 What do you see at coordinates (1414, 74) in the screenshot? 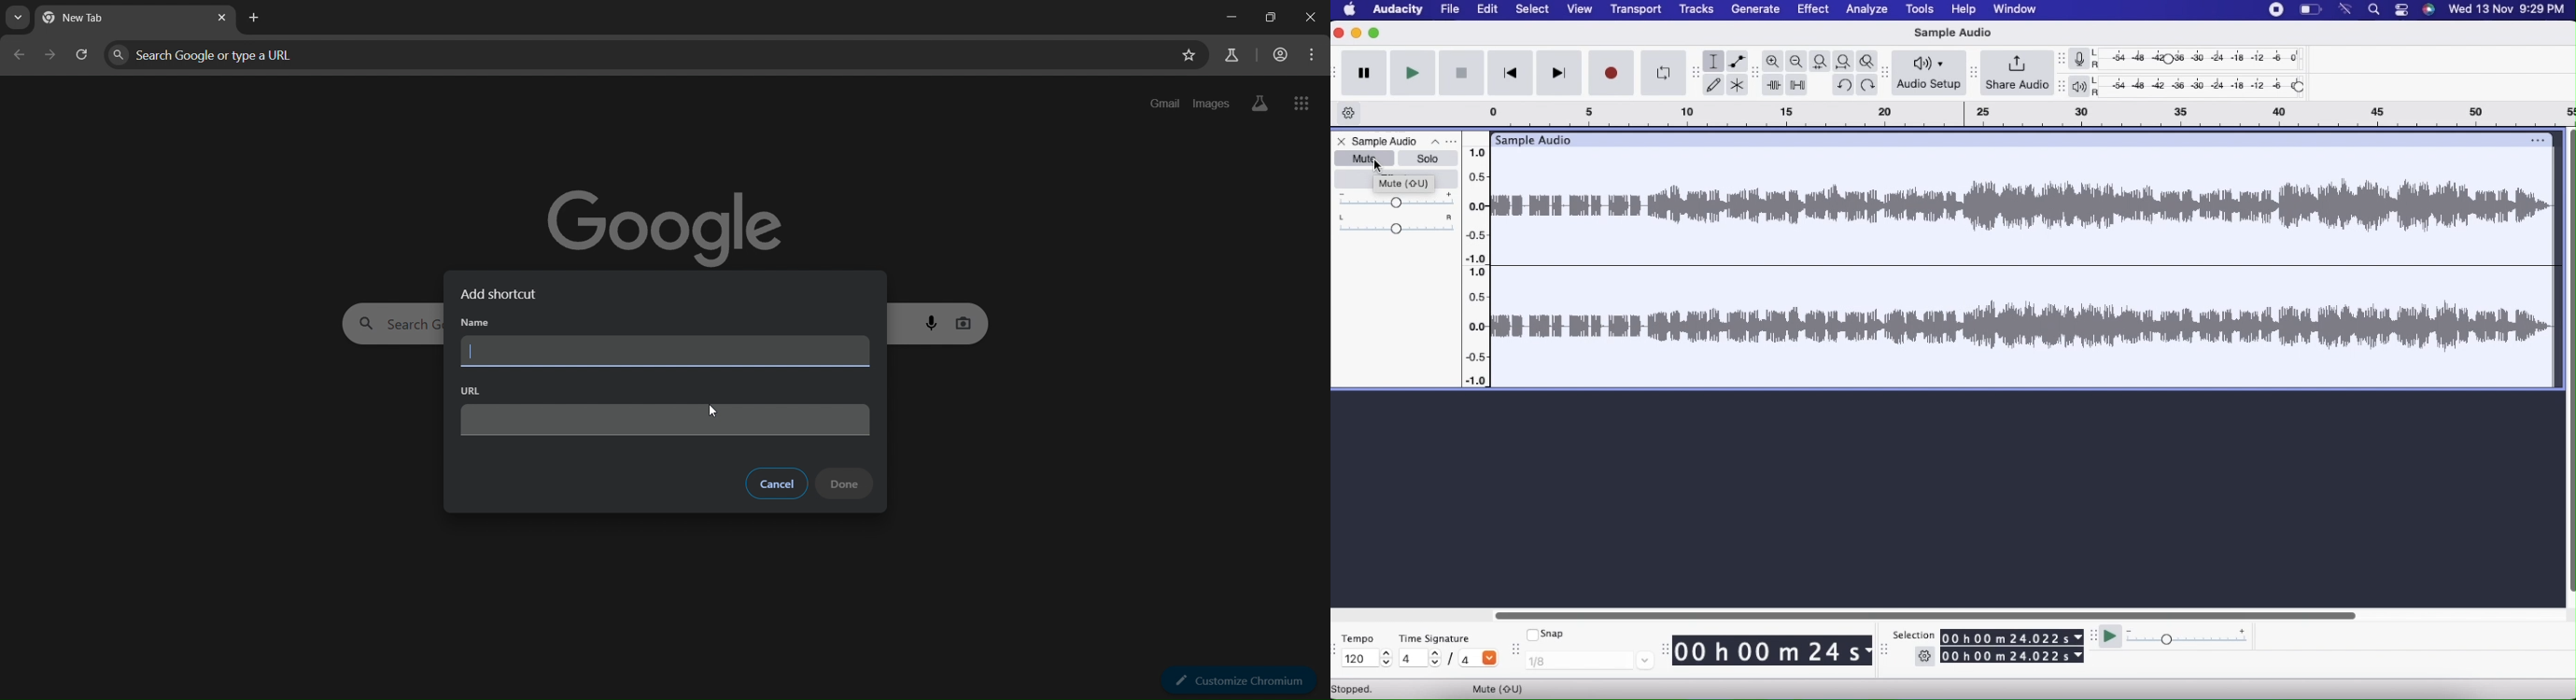
I see `Play` at bounding box center [1414, 74].